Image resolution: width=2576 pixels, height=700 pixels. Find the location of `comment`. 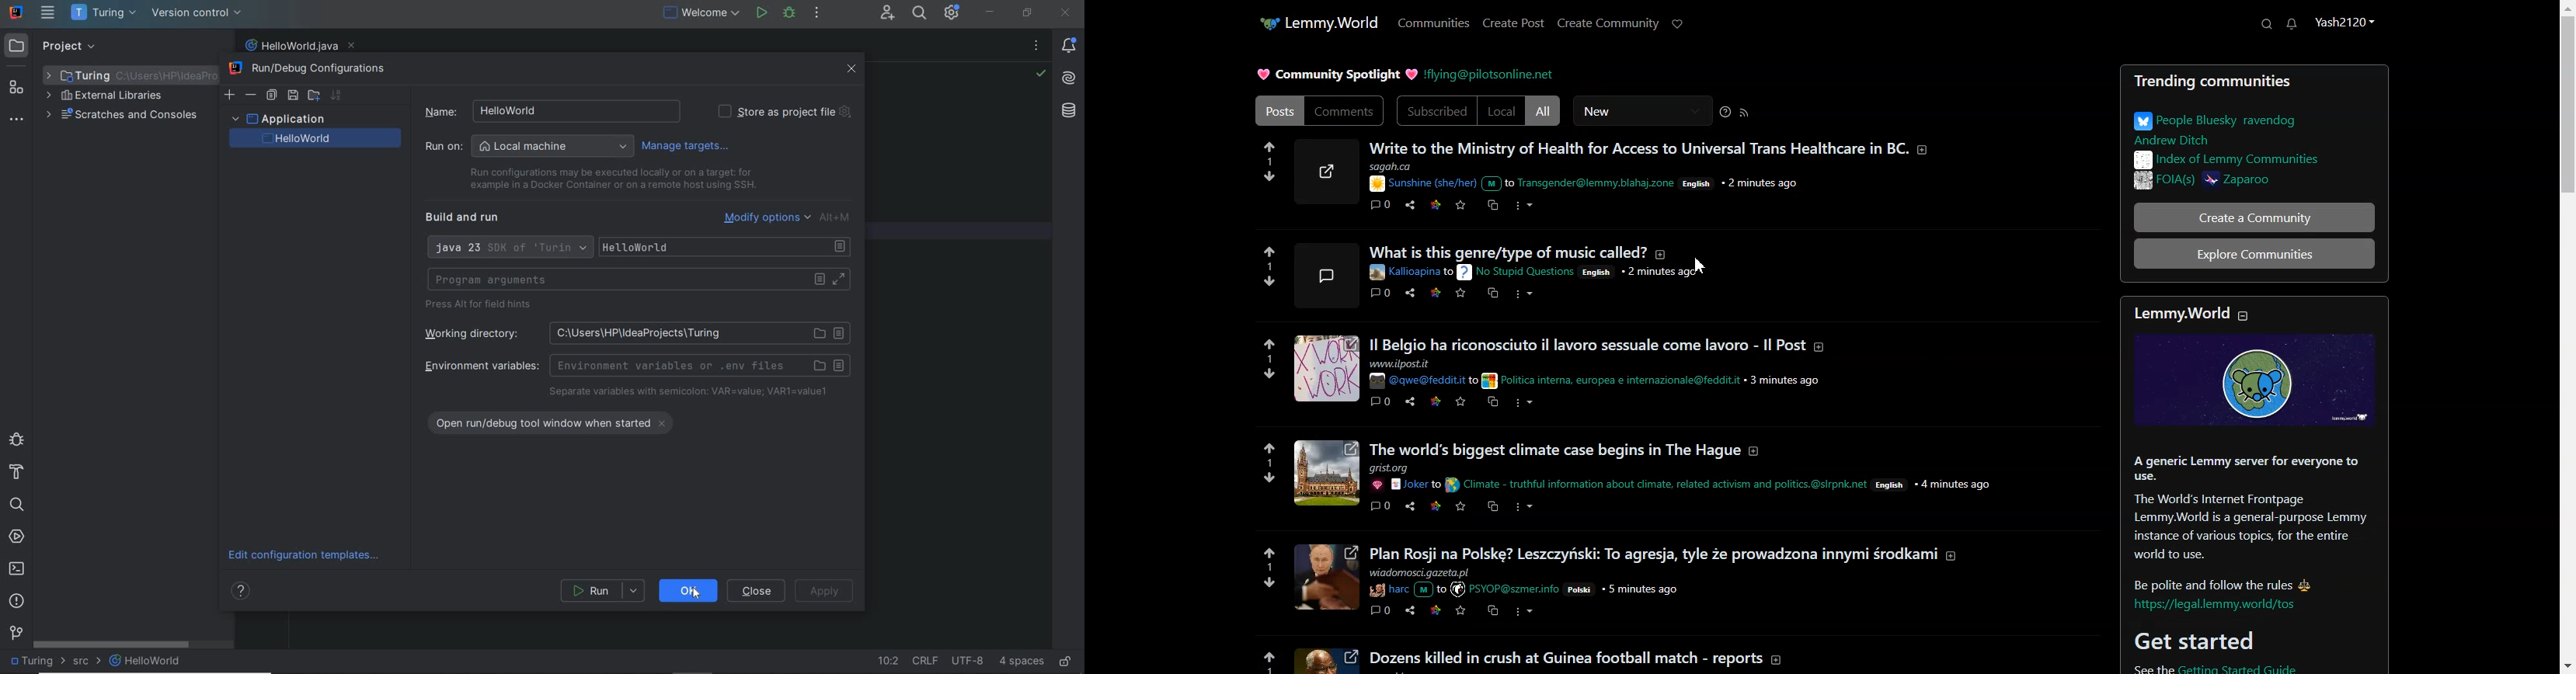

comment is located at coordinates (1380, 294).